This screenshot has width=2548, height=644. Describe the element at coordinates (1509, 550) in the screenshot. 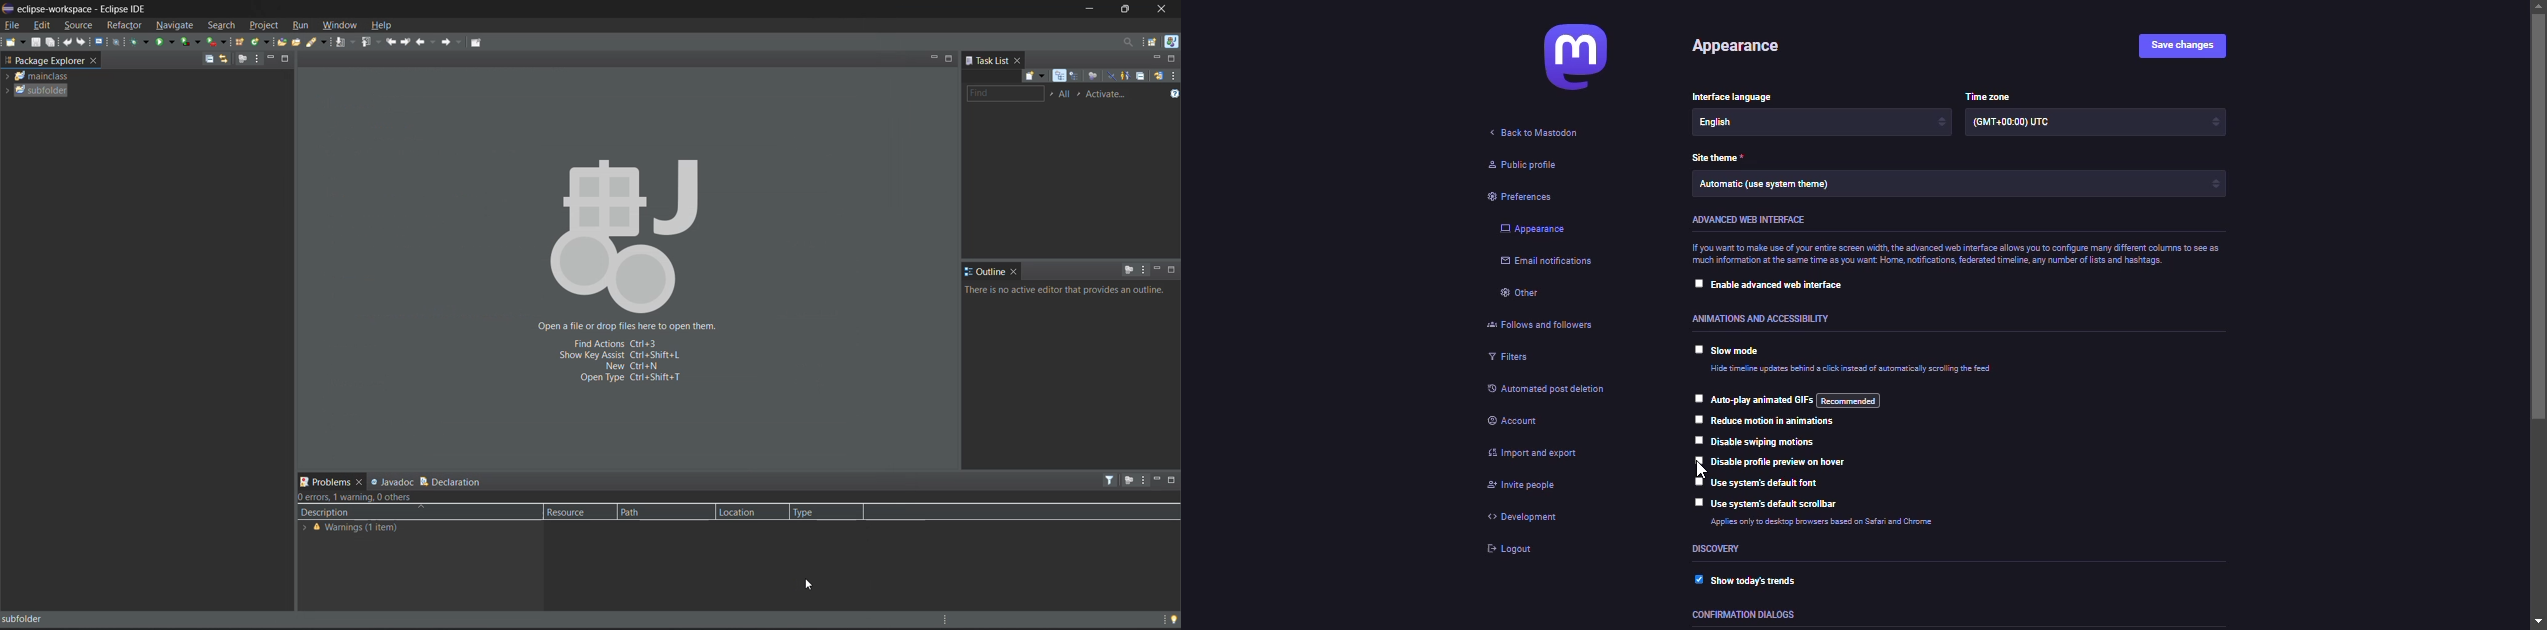

I see `logout` at that location.